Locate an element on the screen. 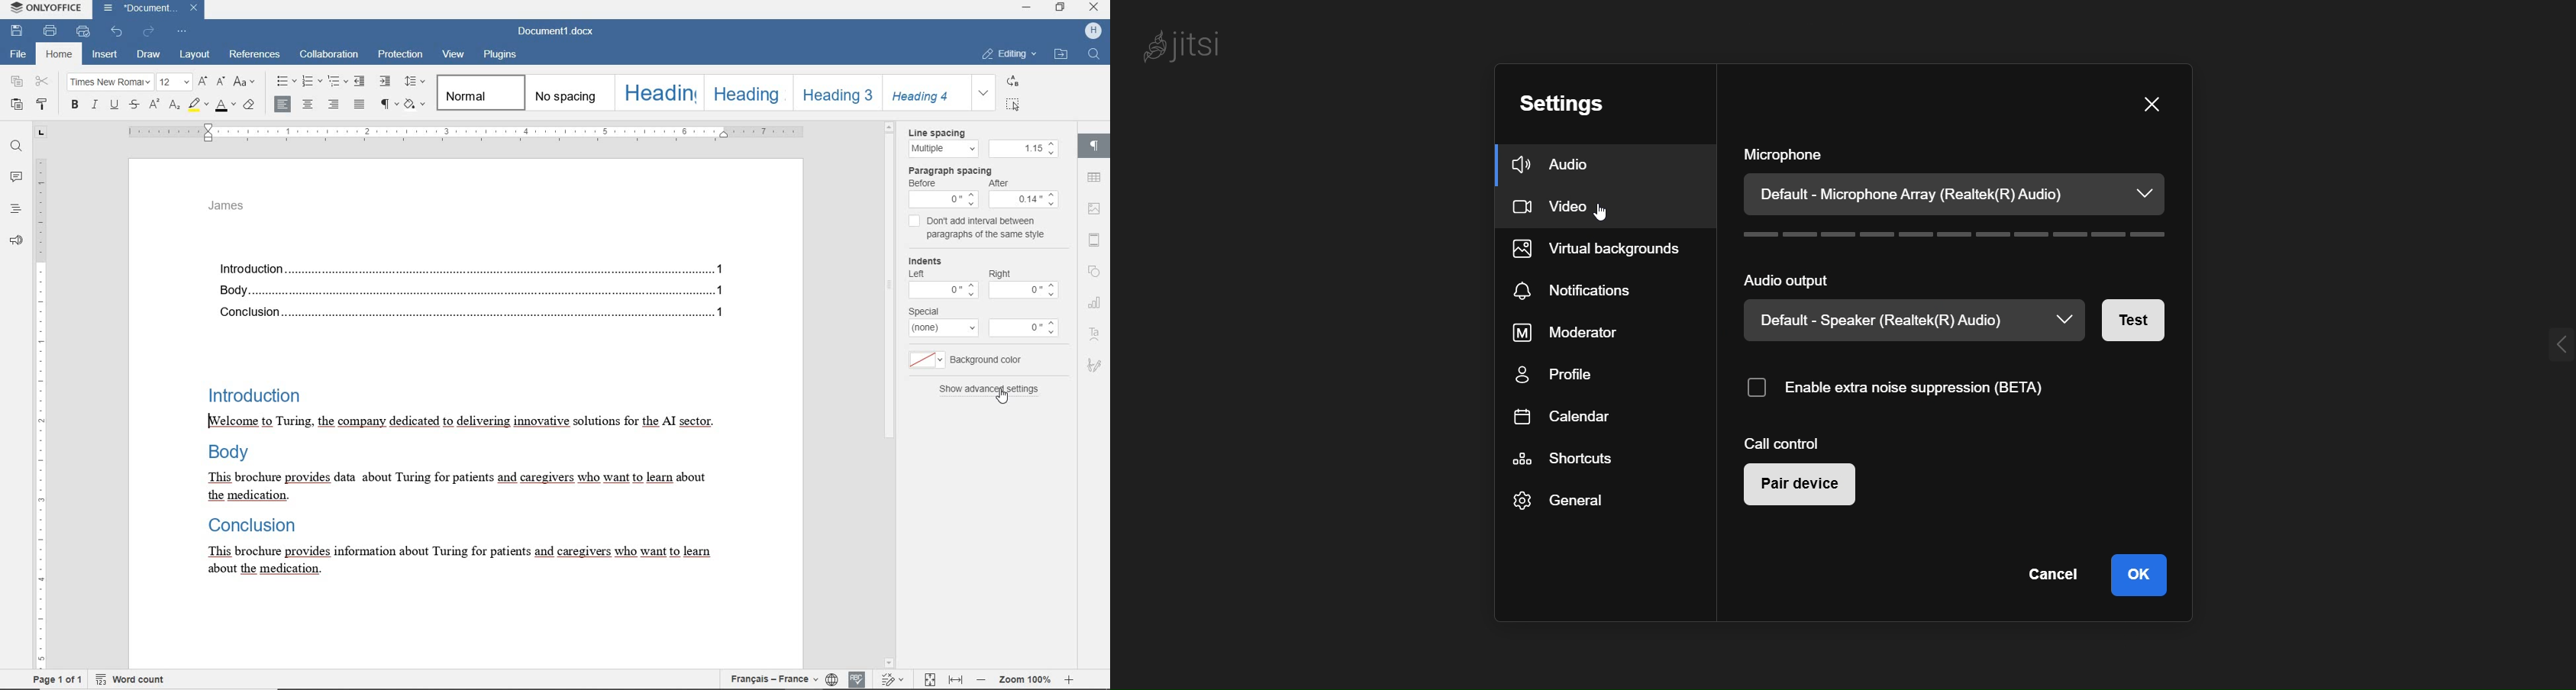  menu is located at coordinates (1025, 199).